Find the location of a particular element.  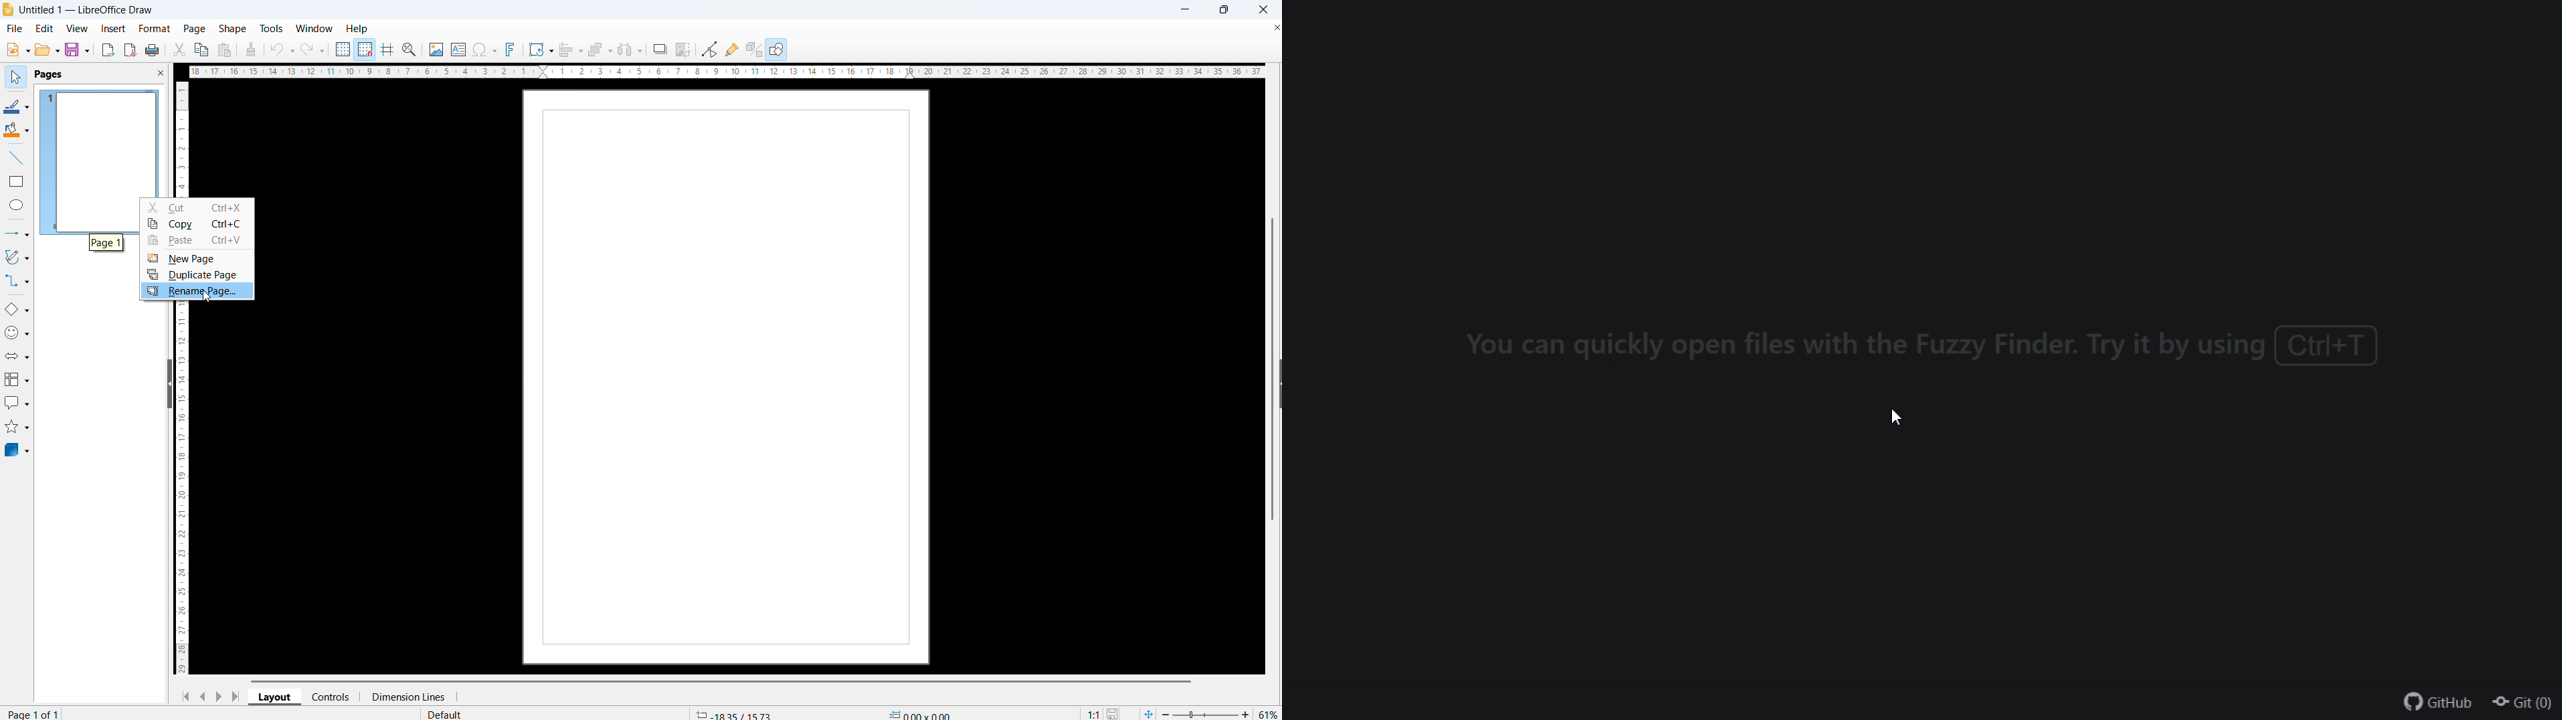

previous page is located at coordinates (201, 696).